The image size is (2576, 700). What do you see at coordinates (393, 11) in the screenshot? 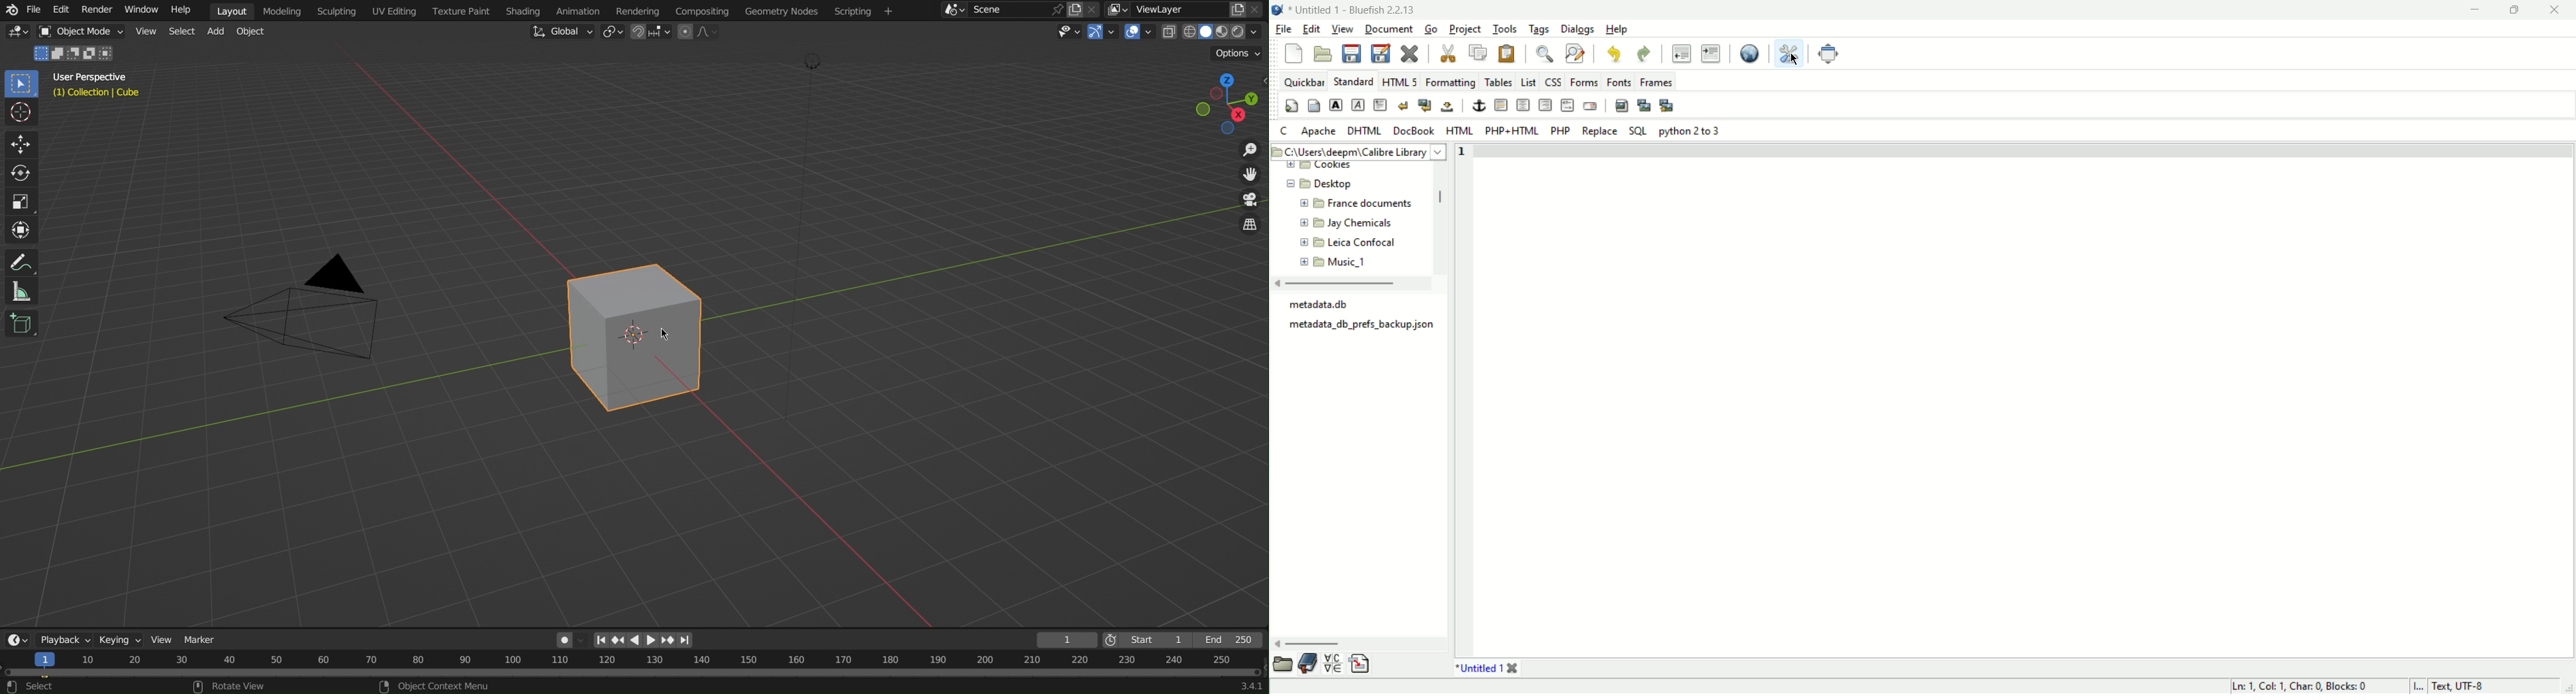
I see `UV Editing` at bounding box center [393, 11].